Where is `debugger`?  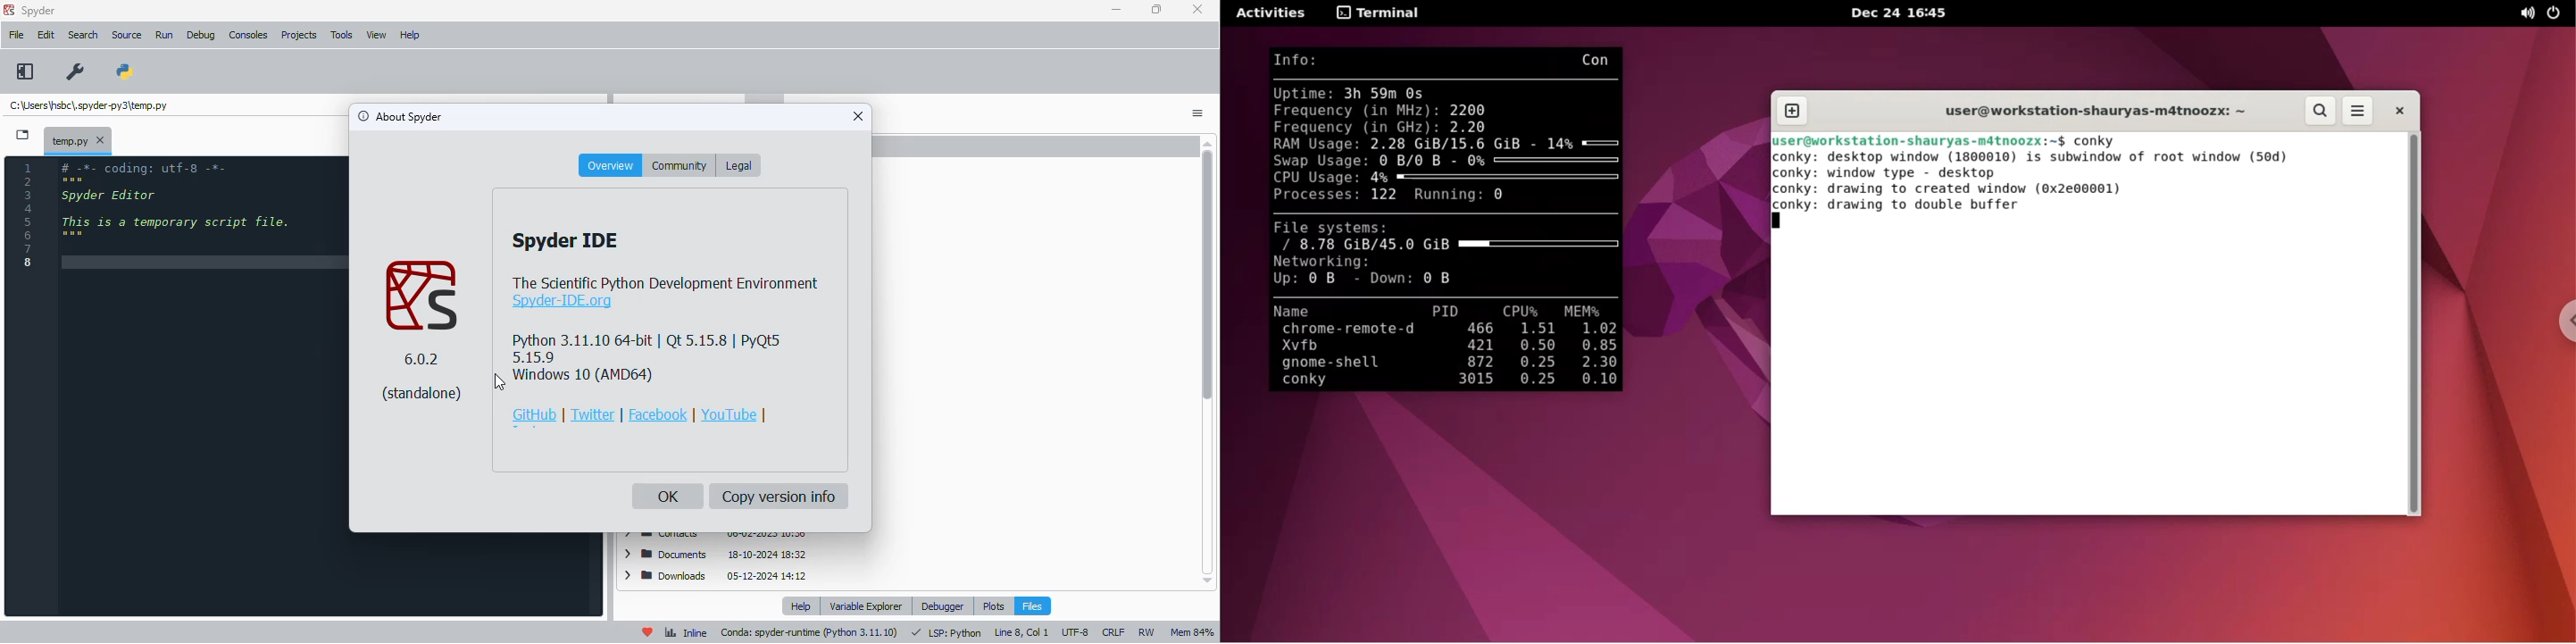 debugger is located at coordinates (944, 606).